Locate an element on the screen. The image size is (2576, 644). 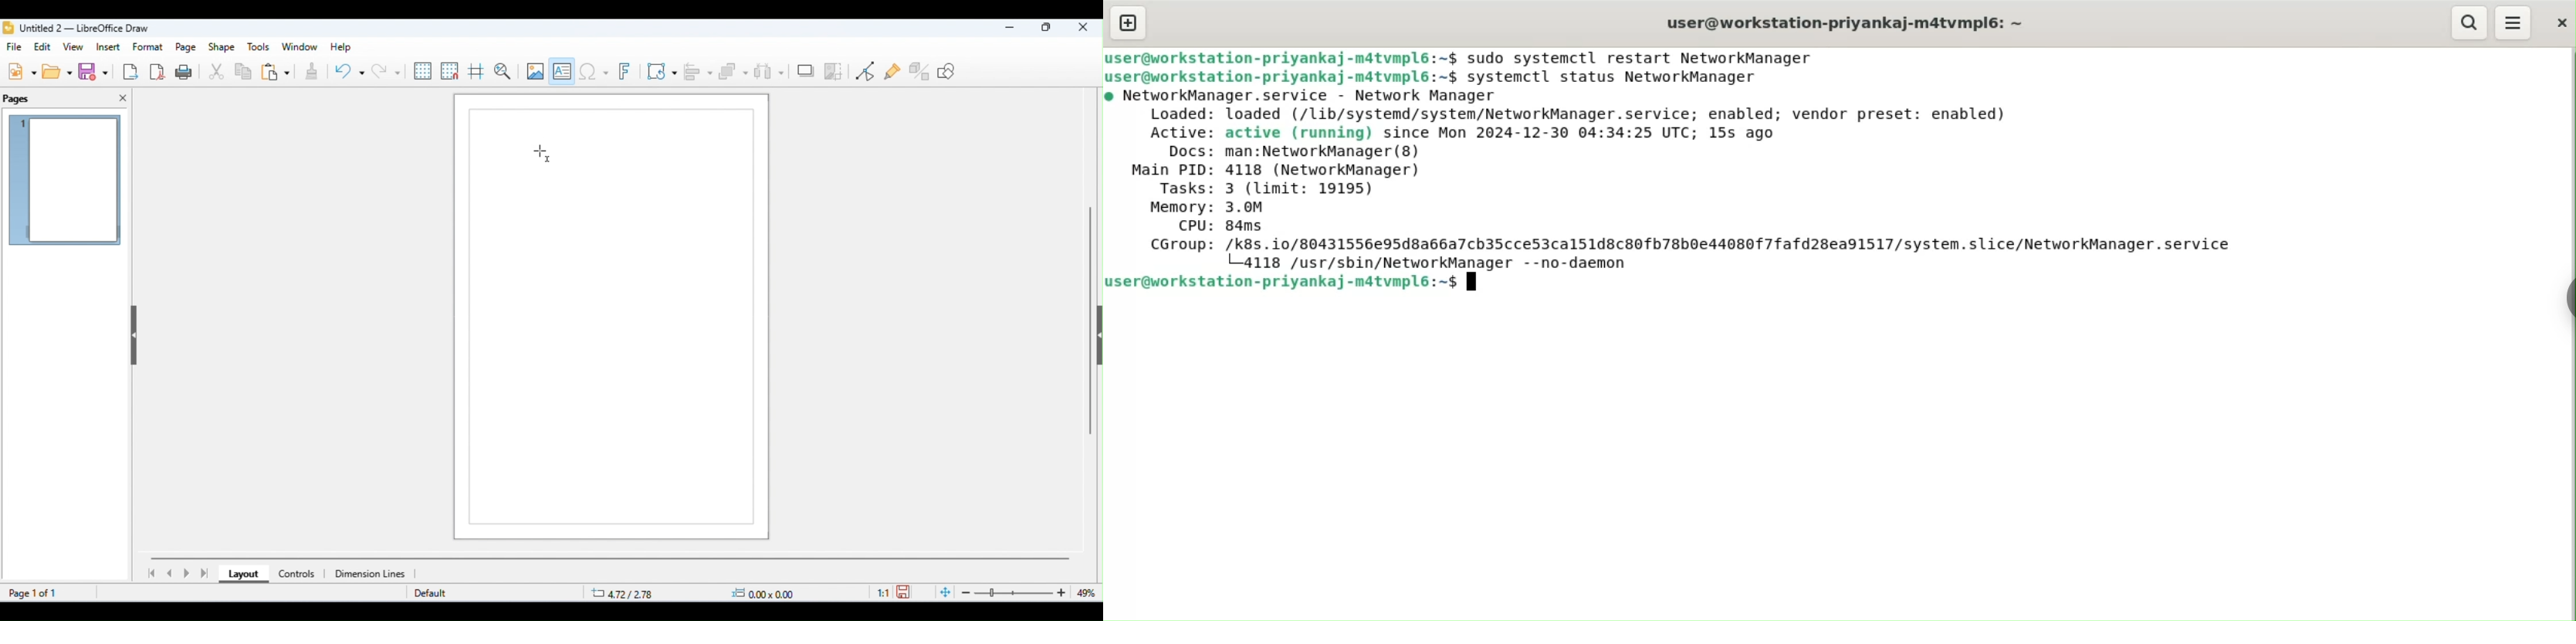
» NetworkManager.service - Network Manager

Loaded: loaded (/lib/systemd/system/NetworkManager.service; enabled; vendor preset: enabled)

Active: active (running) since Mon 2024-12-30 04:34:25 UTC; 15s ago
Docs: man:NetworkManager(8)

Main PID: 4118 (NetworkManager)

Tasks: 3 (limit: 19195)

Memory: 3.0M
CPU: 84ms

CGroup: /k8s.io/80431556e95d8a66a7cb35cce53cal51d8c80fb78boed4080f7fafd28ead1517/system.slice/NetworkManager.service

L4118 /usr/sbin/NetworkManager --no-daemon is located at coordinates (1689, 178).